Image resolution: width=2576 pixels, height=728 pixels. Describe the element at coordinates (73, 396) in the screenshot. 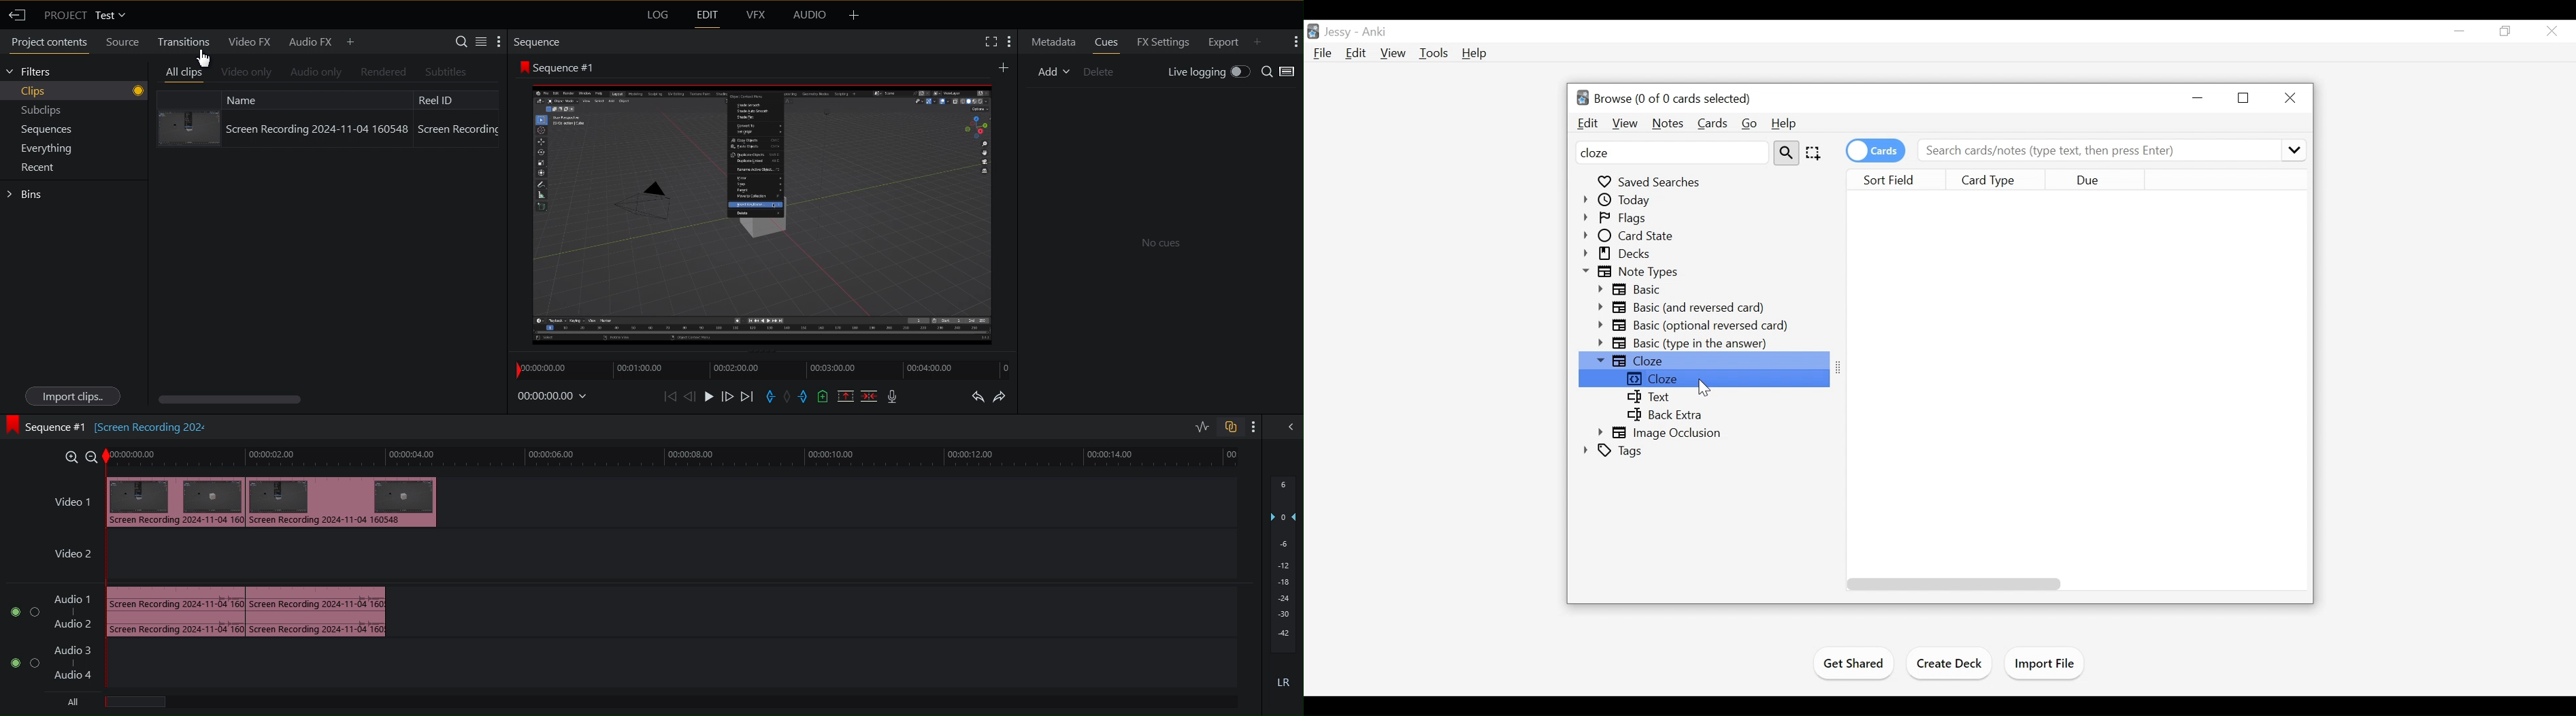

I see `Import clips` at that location.